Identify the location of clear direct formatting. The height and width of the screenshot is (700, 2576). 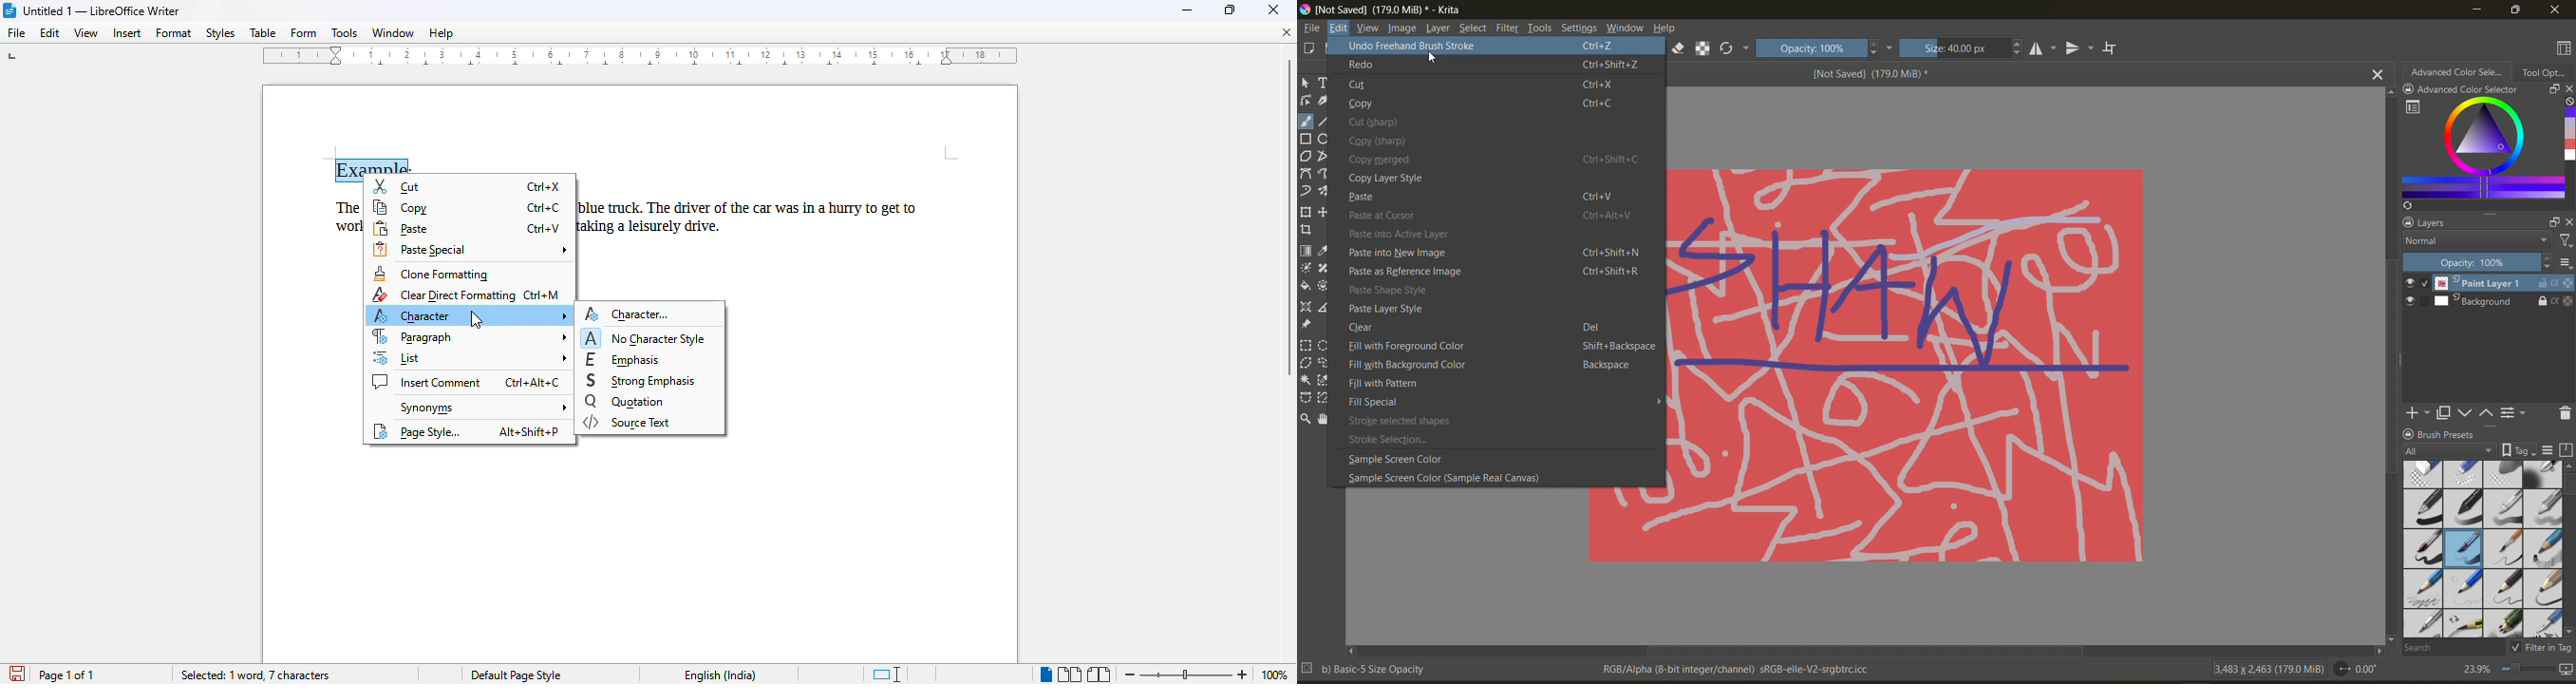
(442, 295).